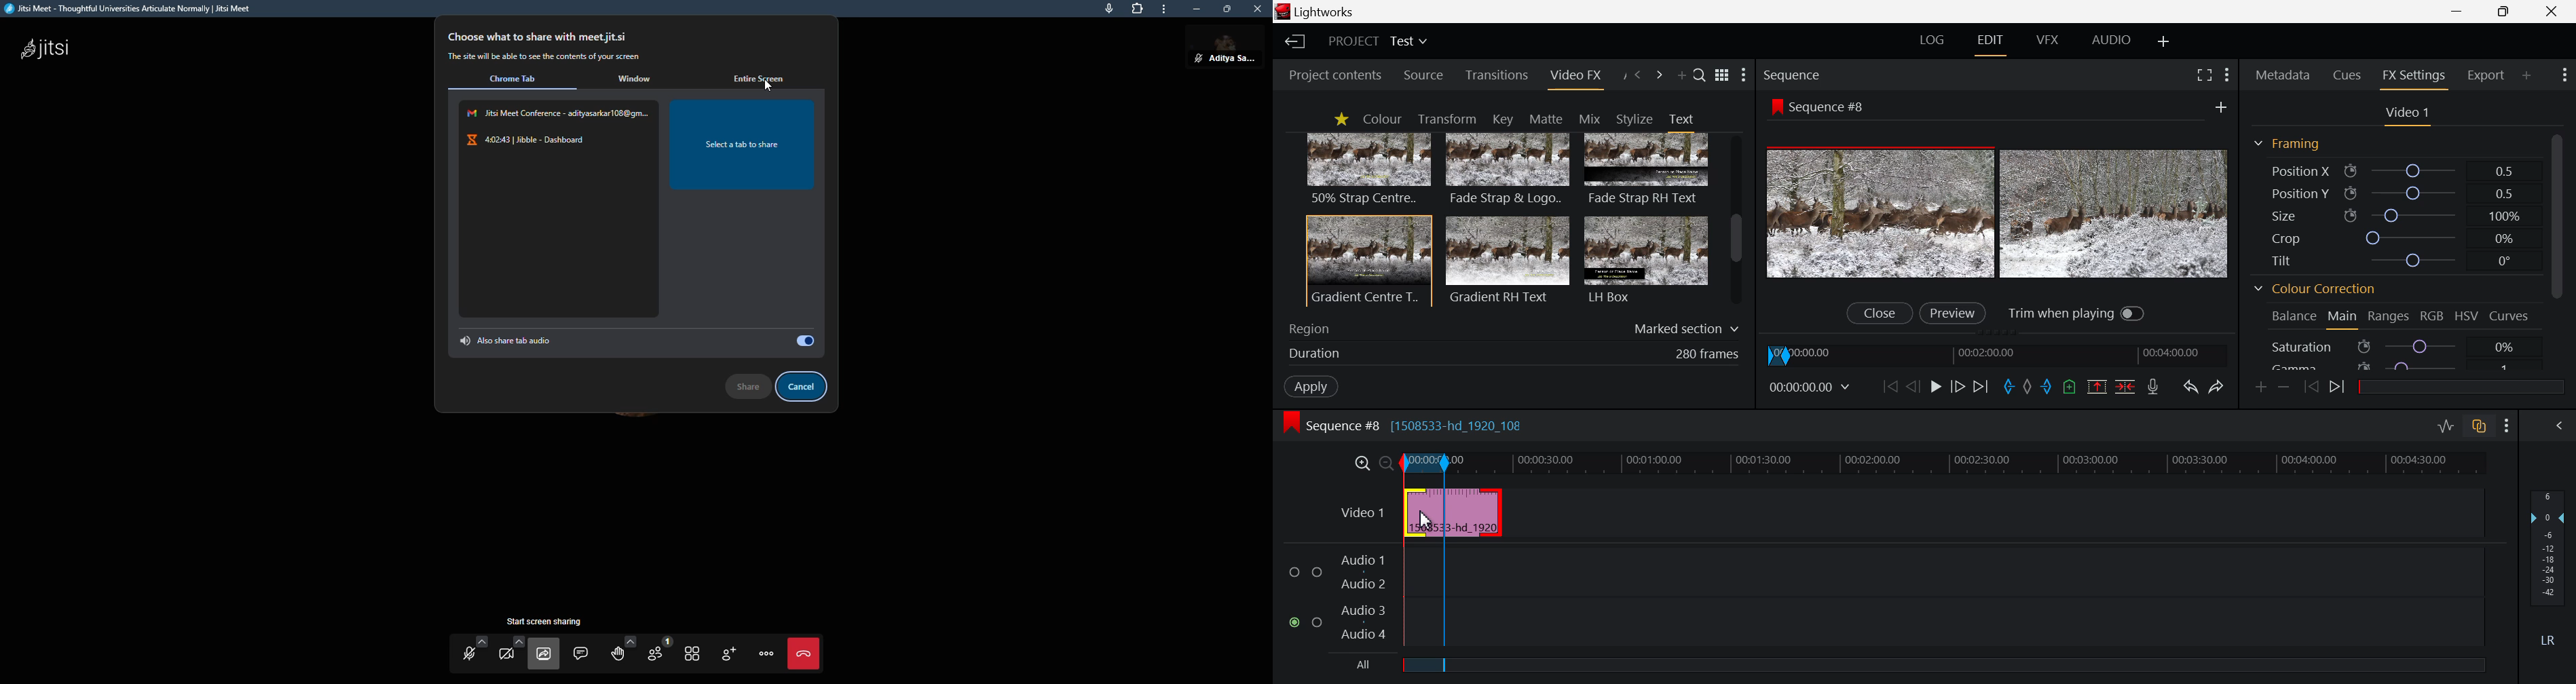 The width and height of the screenshot is (2576, 700). Describe the element at coordinates (2448, 426) in the screenshot. I see `Toggle audio levels editing` at that location.